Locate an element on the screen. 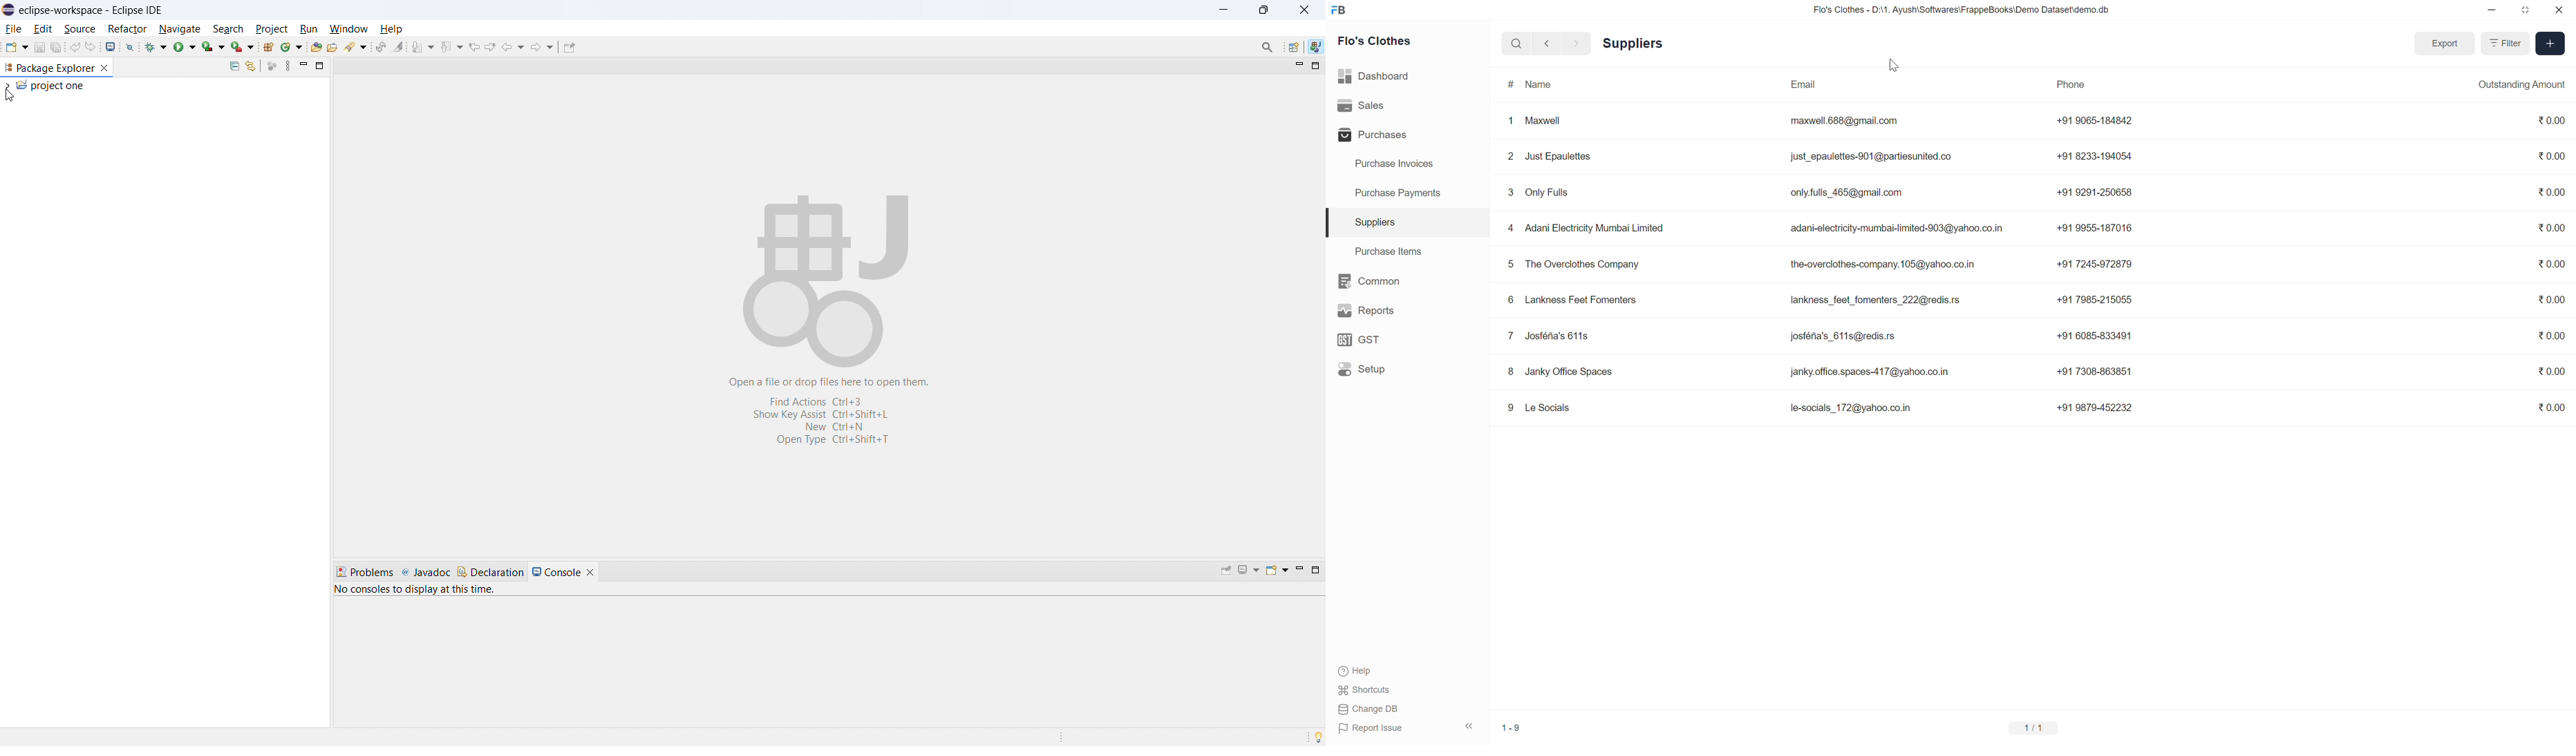 Image resolution: width=2576 pixels, height=756 pixels. Name is located at coordinates (1538, 84).